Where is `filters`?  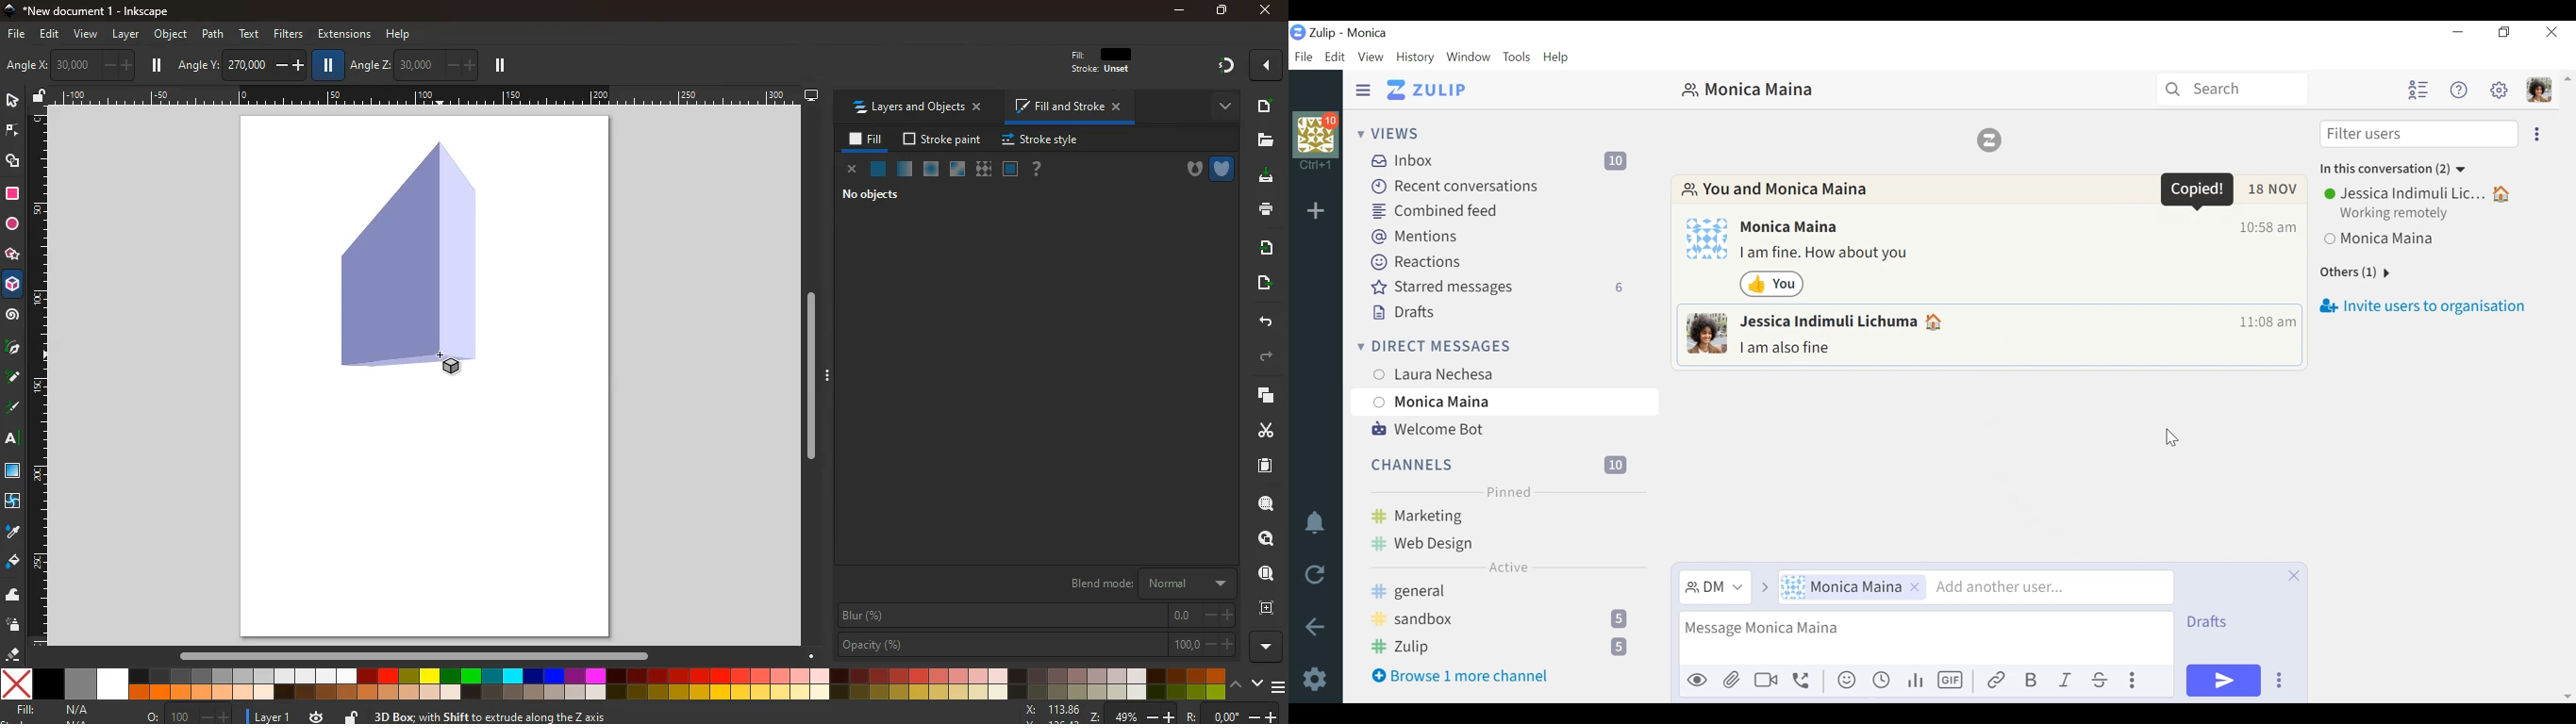 filters is located at coordinates (285, 35).